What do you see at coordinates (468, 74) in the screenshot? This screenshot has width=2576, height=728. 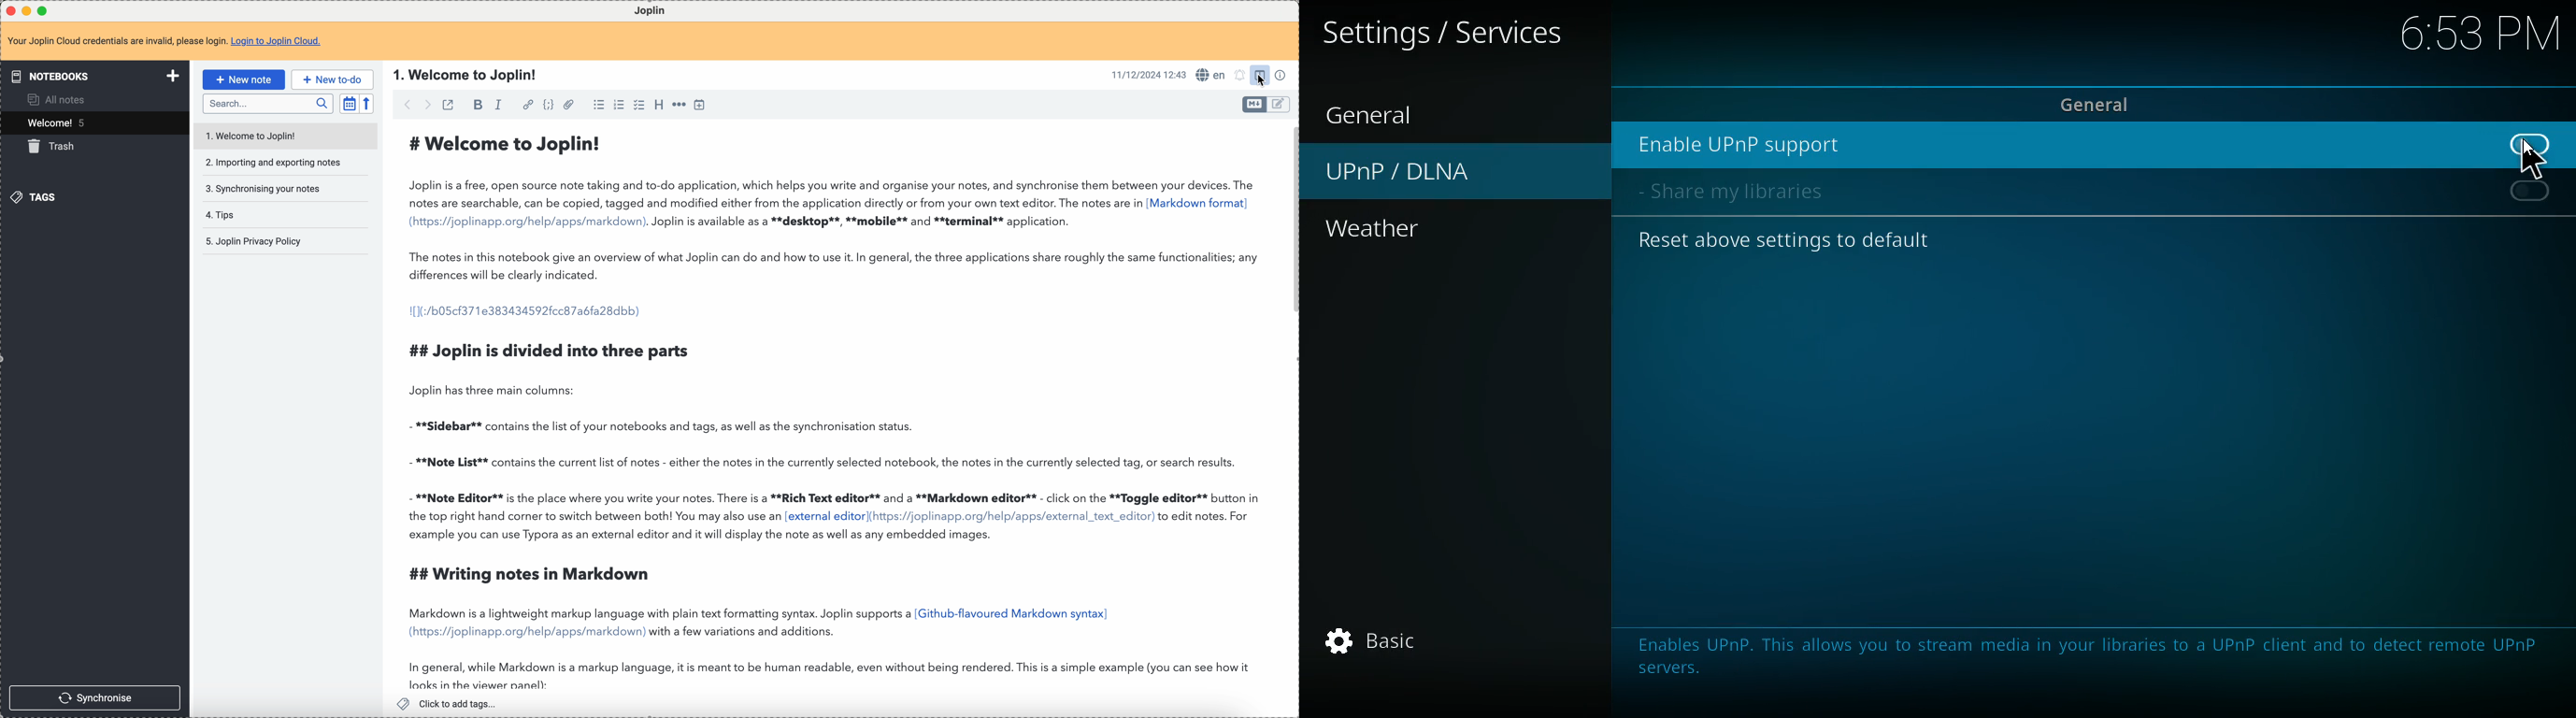 I see `1. Welcome to Joplin!` at bounding box center [468, 74].